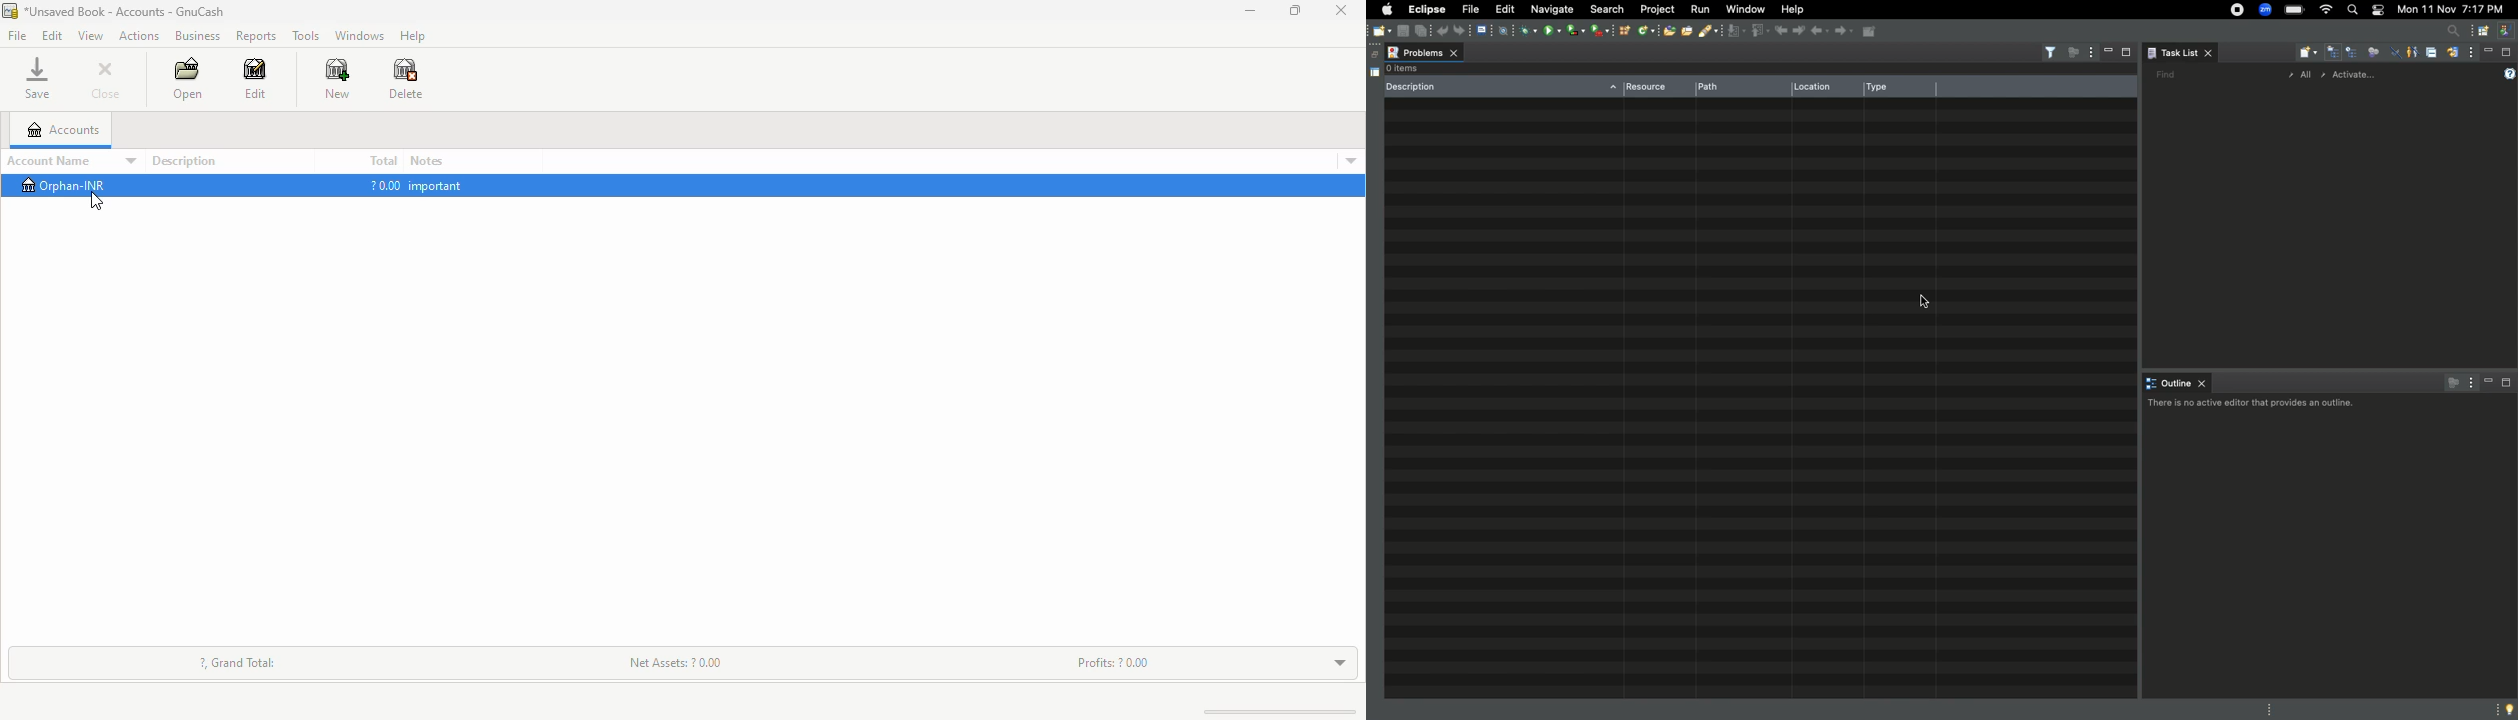  Describe the element at coordinates (2412, 51) in the screenshot. I see `Show only my tasks` at that location.